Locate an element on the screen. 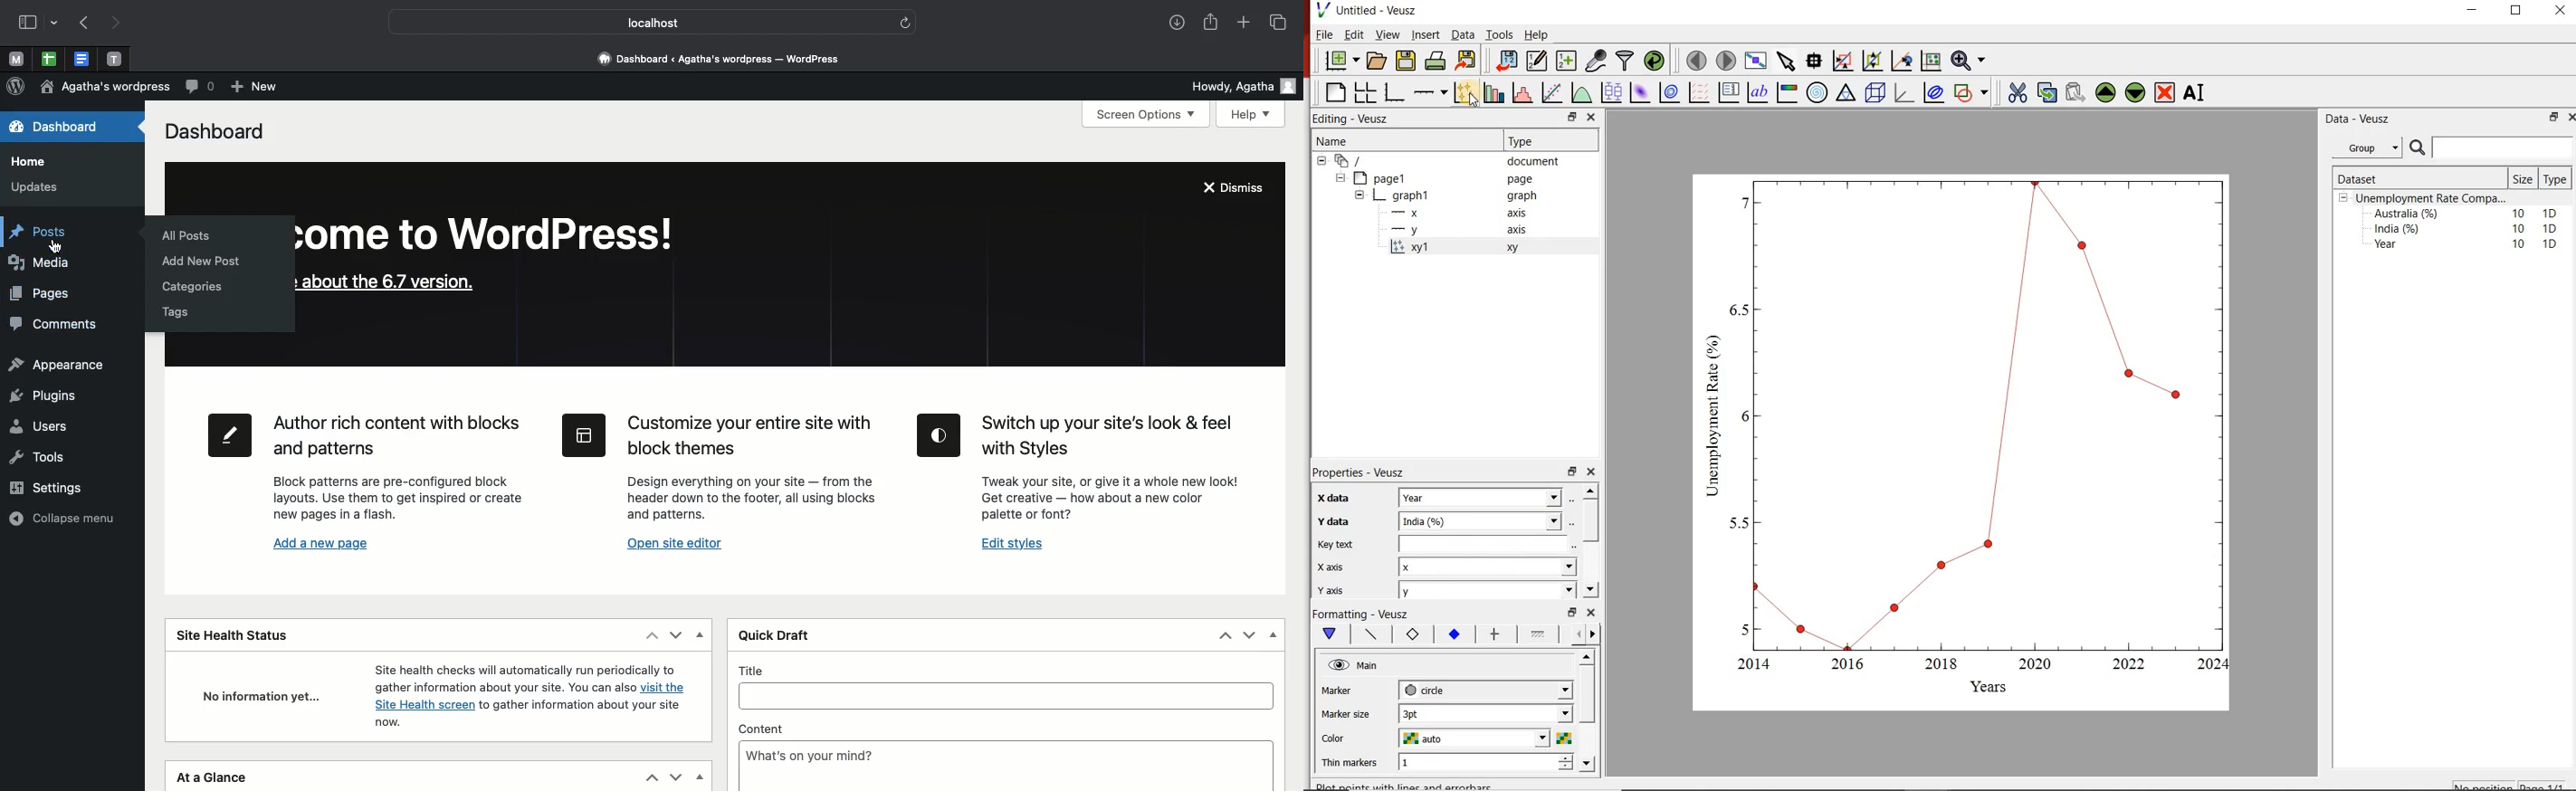 The height and width of the screenshot is (812, 2576). Edit styles is located at coordinates (1013, 545).